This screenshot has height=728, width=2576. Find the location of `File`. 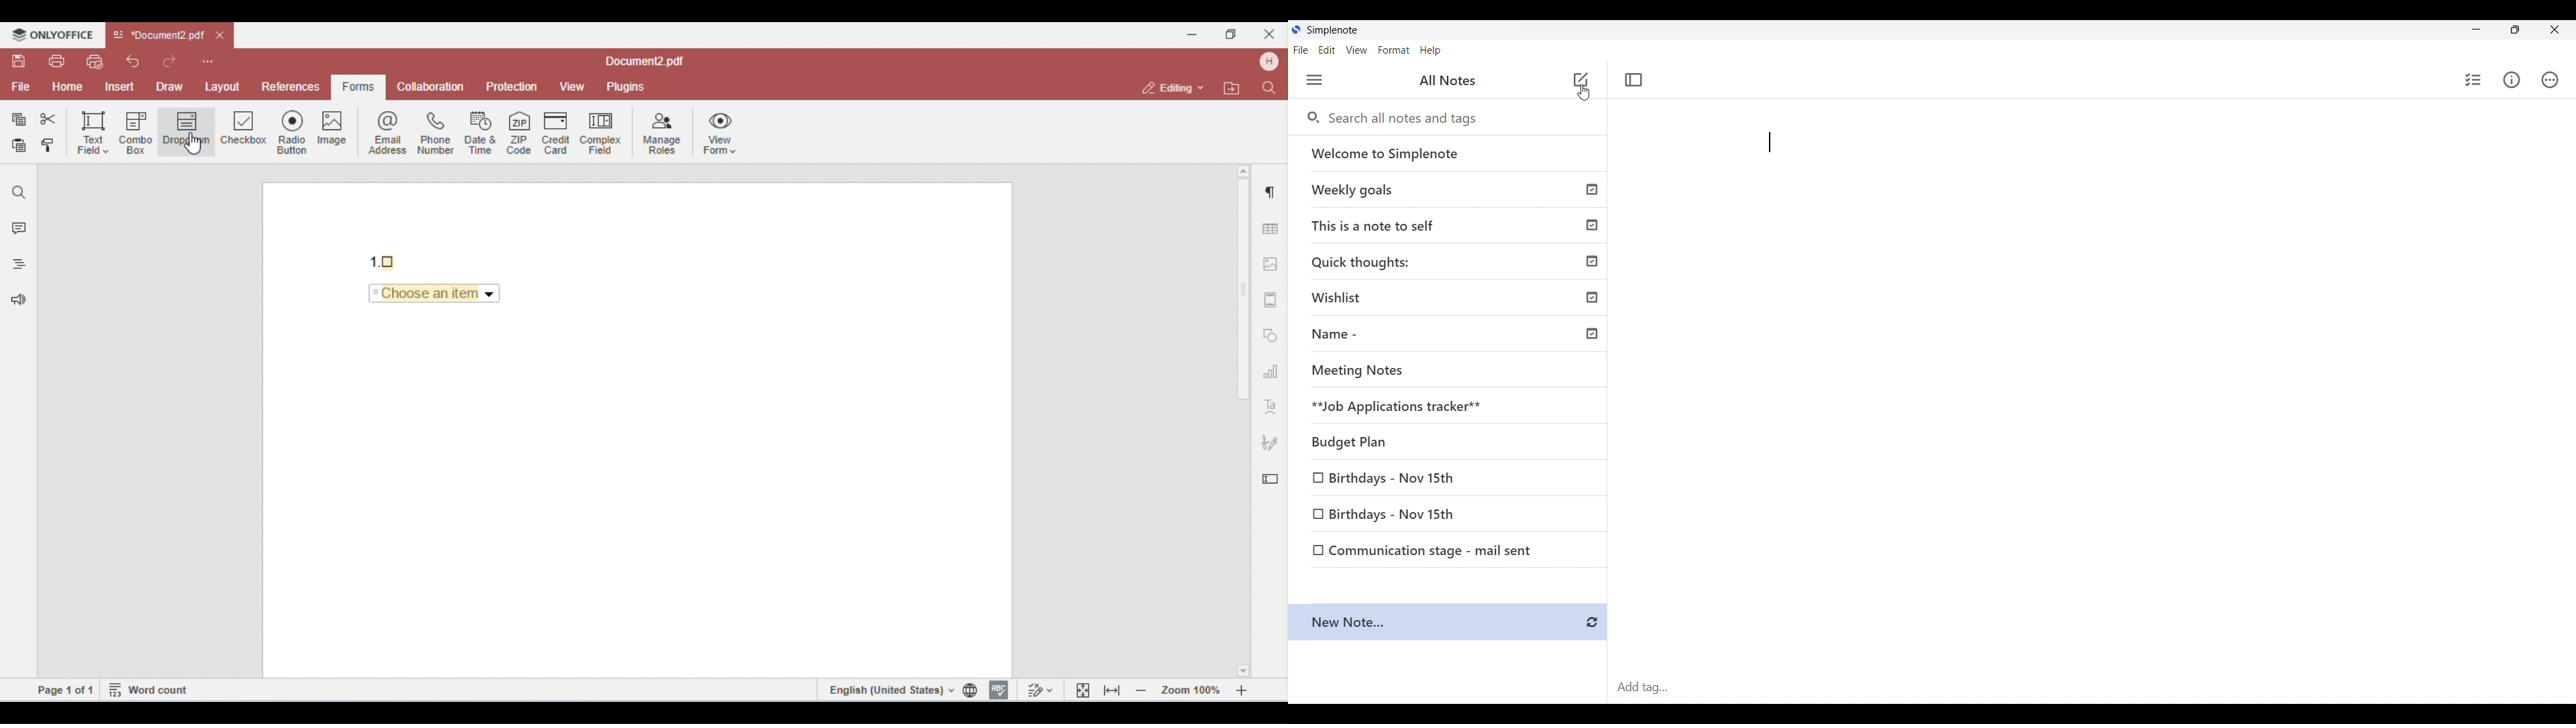

File is located at coordinates (1301, 50).